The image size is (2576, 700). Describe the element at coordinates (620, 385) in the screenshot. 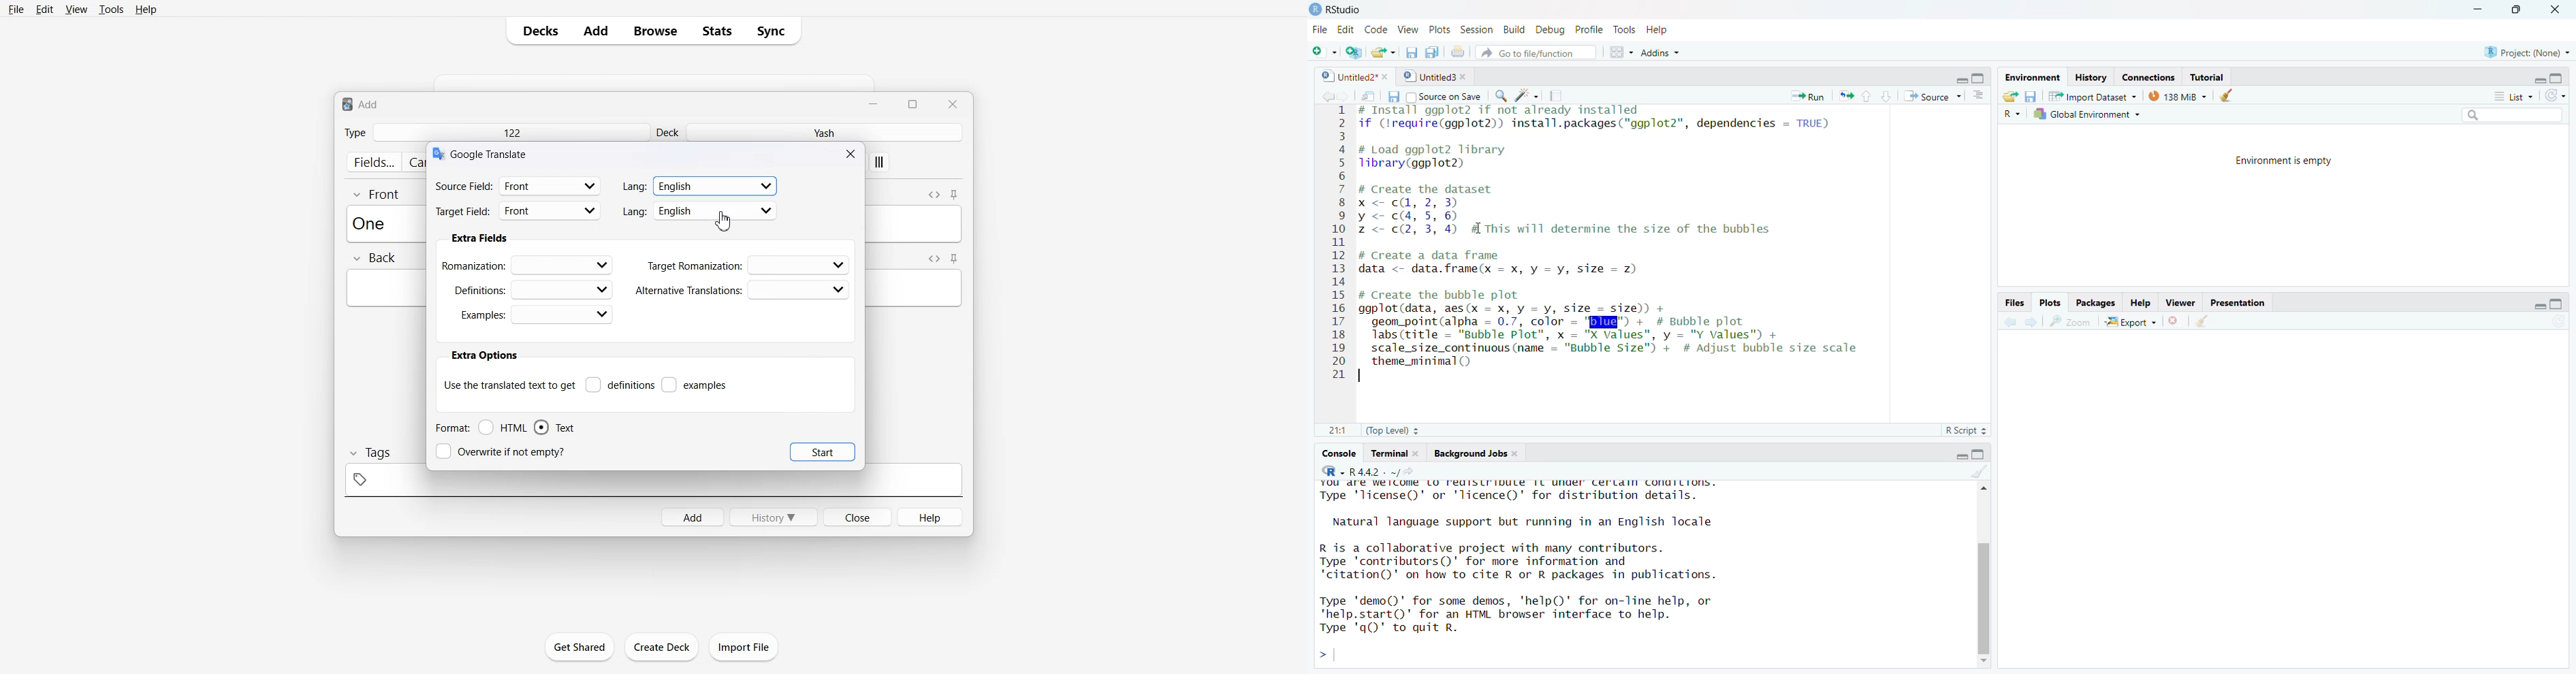

I see `Definitions` at that location.